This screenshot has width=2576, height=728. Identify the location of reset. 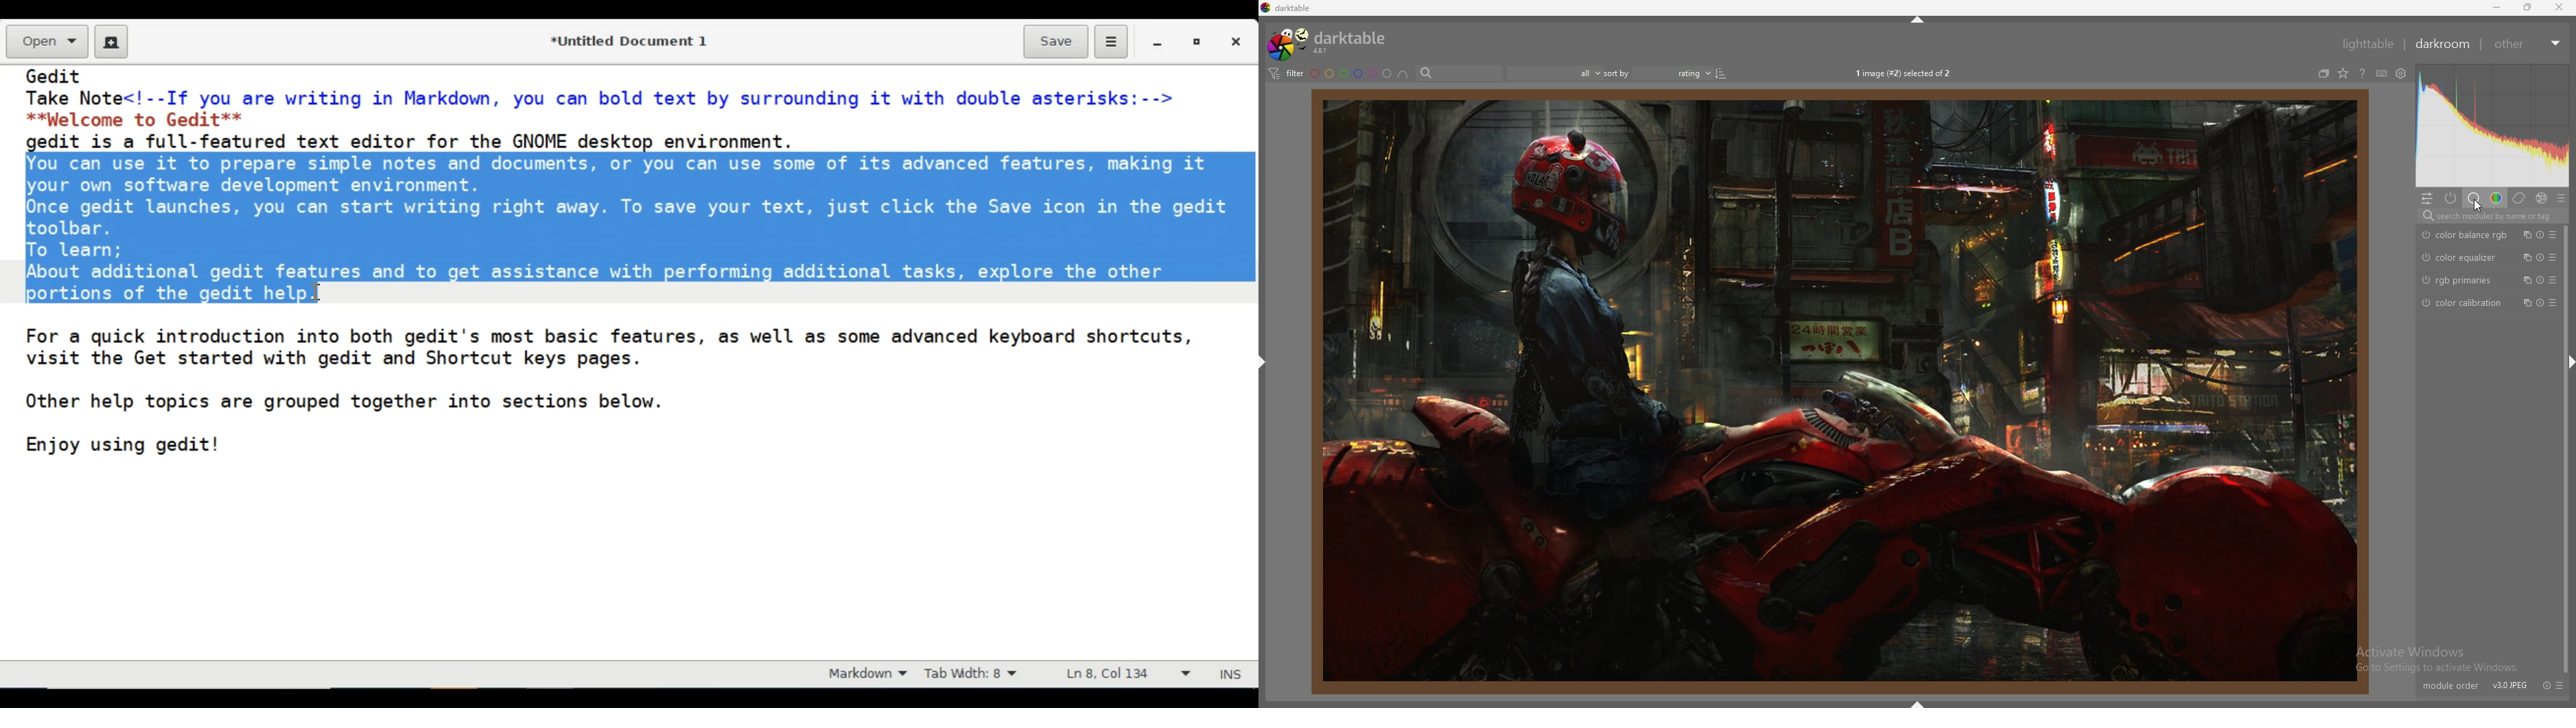
(2540, 281).